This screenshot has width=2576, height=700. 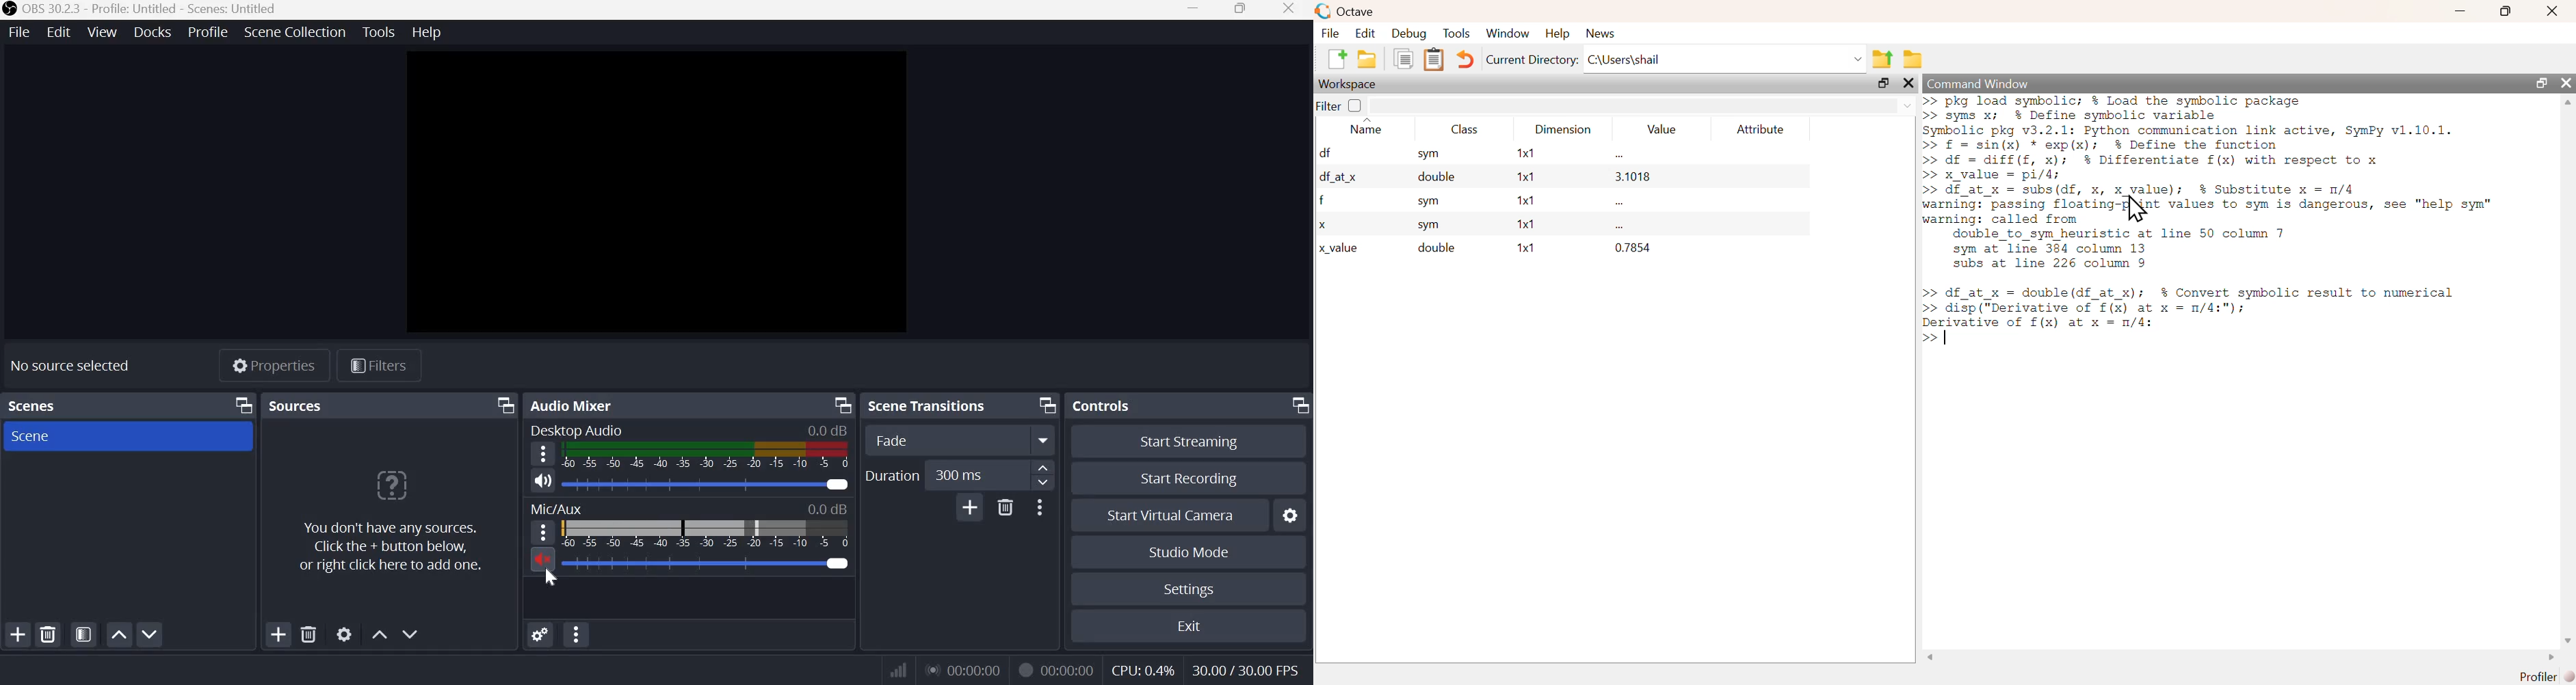 What do you see at coordinates (1045, 485) in the screenshot?
I see `Decrease` at bounding box center [1045, 485].